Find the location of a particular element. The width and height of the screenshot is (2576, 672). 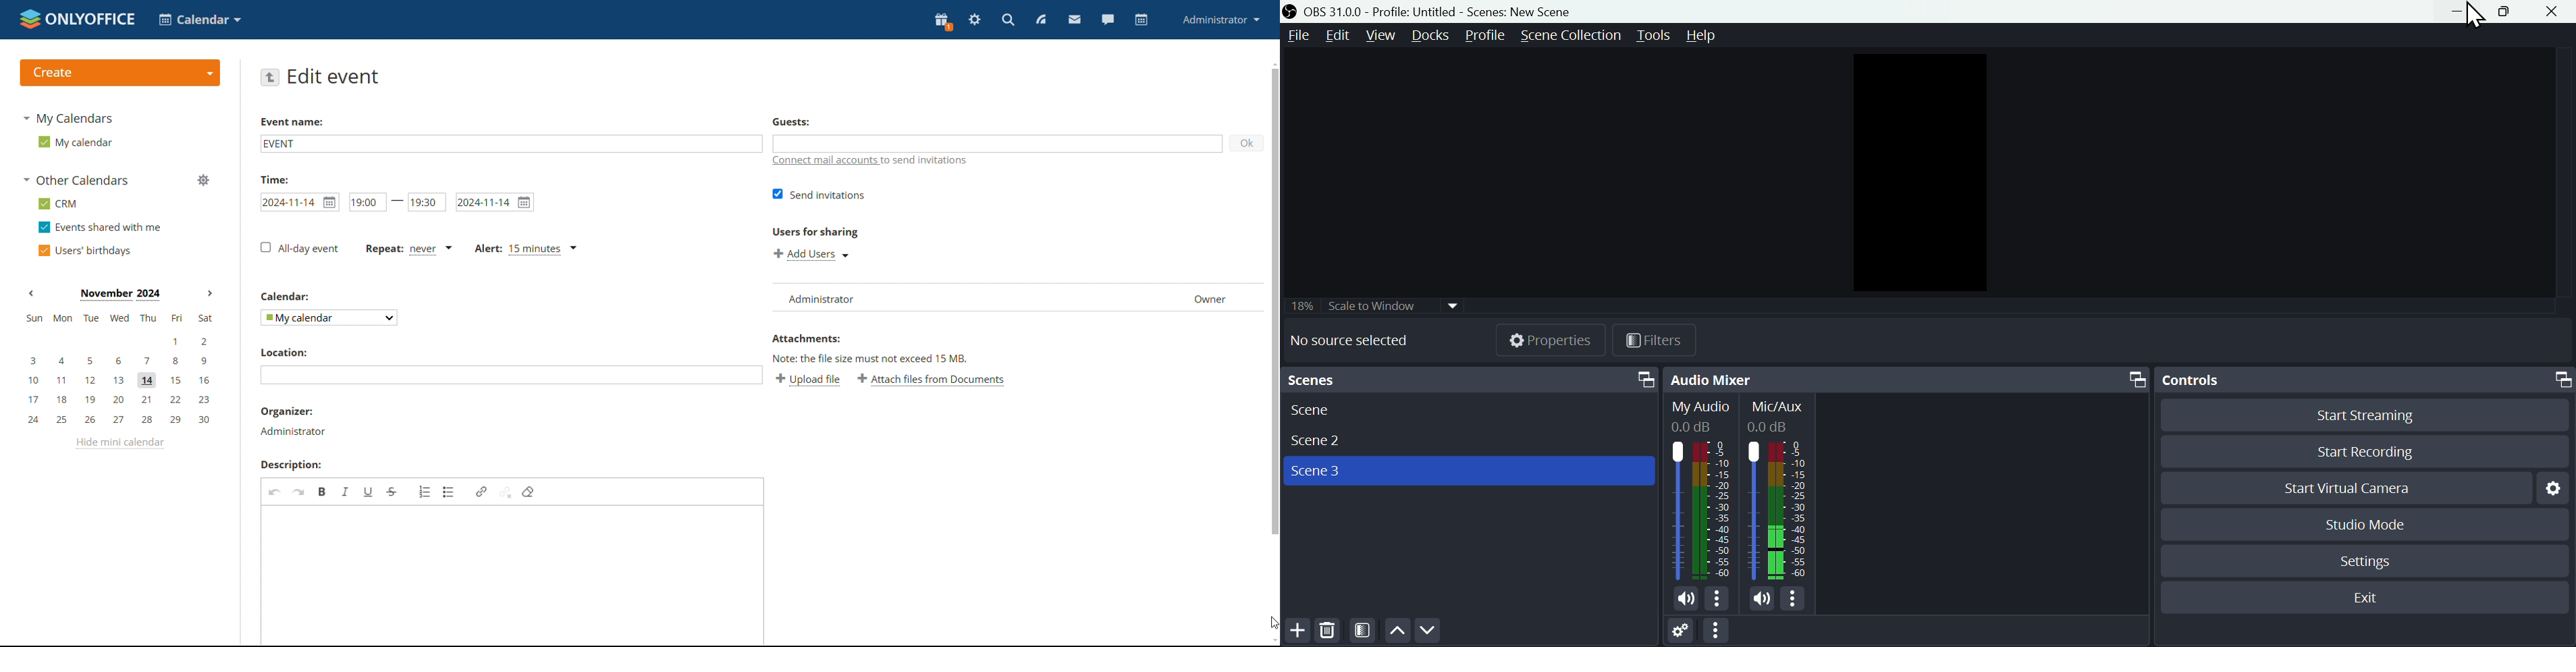

(un)mute is located at coordinates (1685, 600).